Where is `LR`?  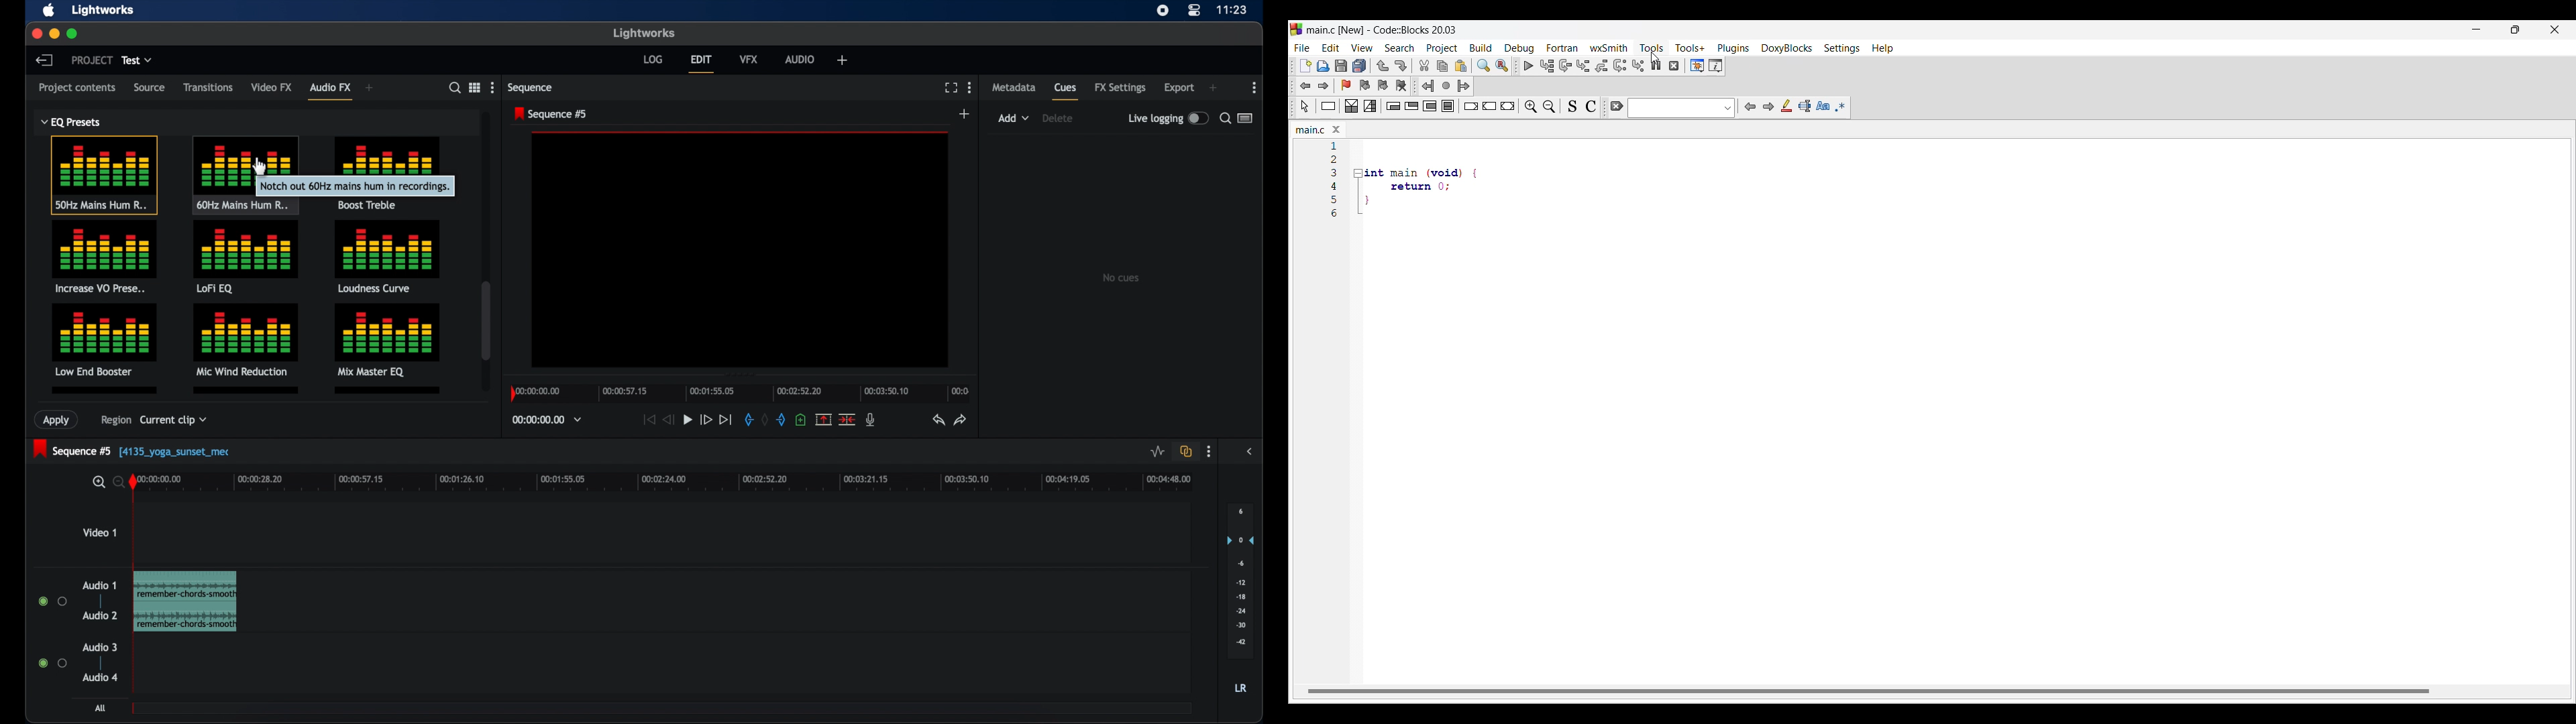
LR is located at coordinates (1240, 687).